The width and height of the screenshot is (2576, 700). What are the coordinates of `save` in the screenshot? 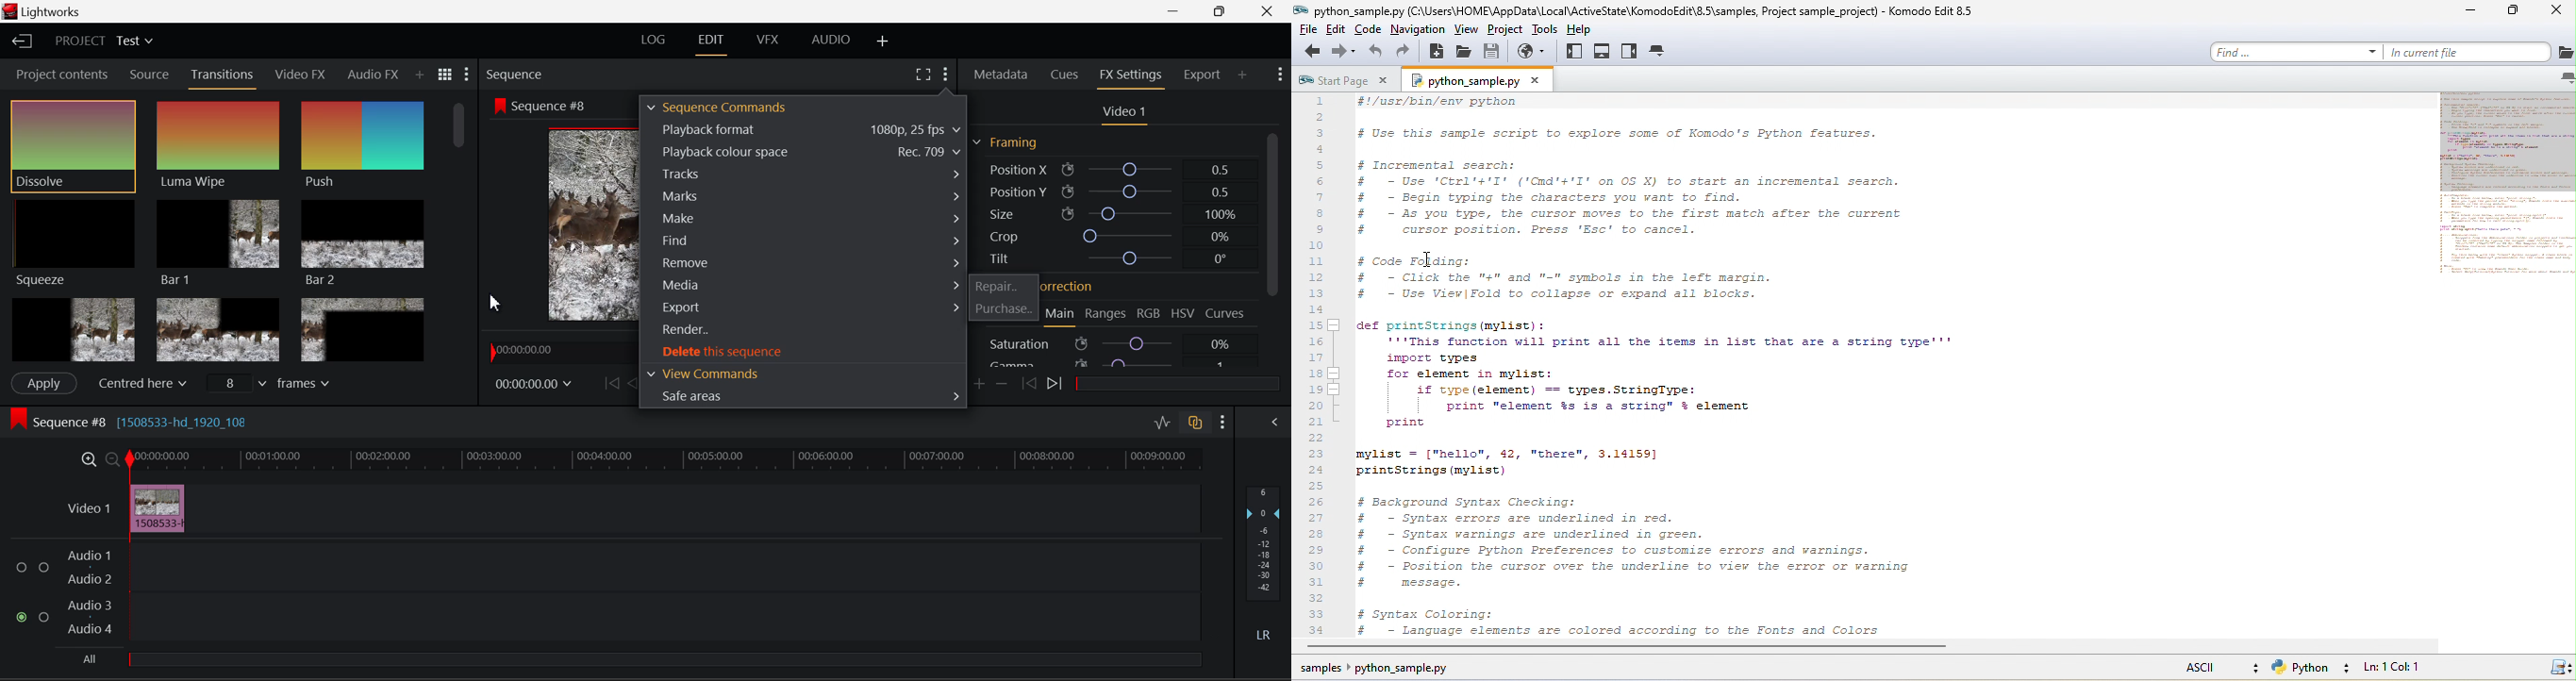 It's located at (1491, 55).